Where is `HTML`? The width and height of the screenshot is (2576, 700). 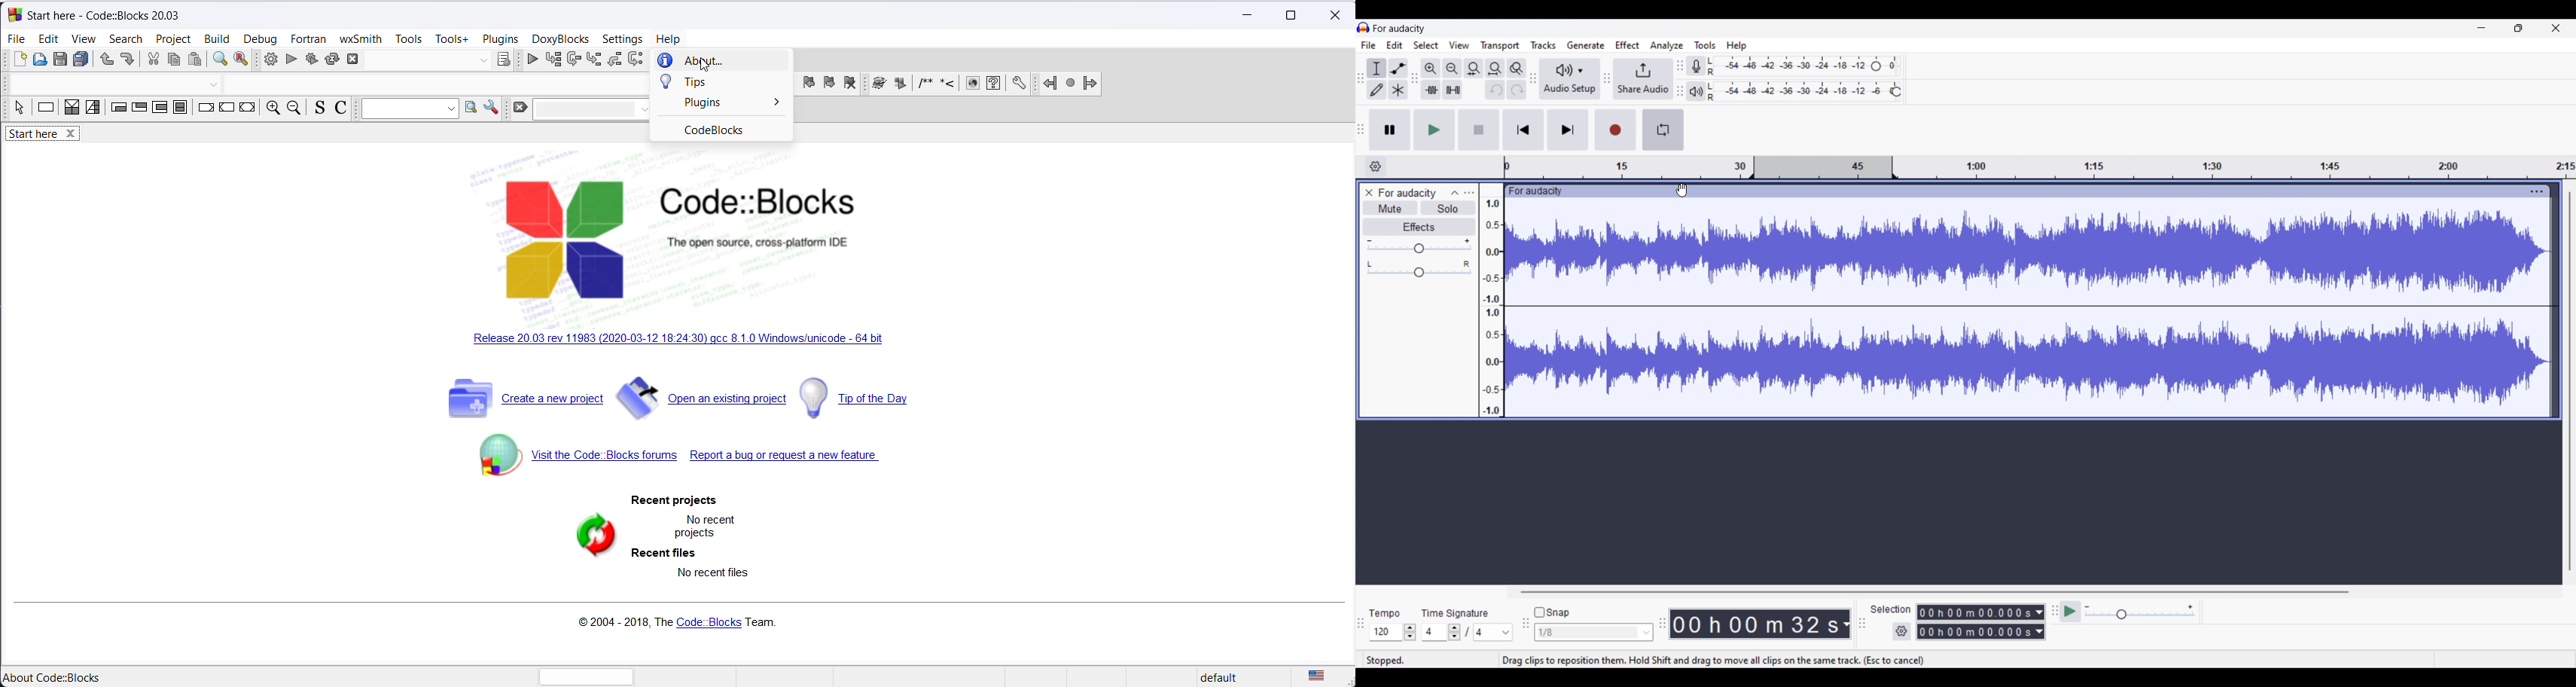
HTML is located at coordinates (974, 85).